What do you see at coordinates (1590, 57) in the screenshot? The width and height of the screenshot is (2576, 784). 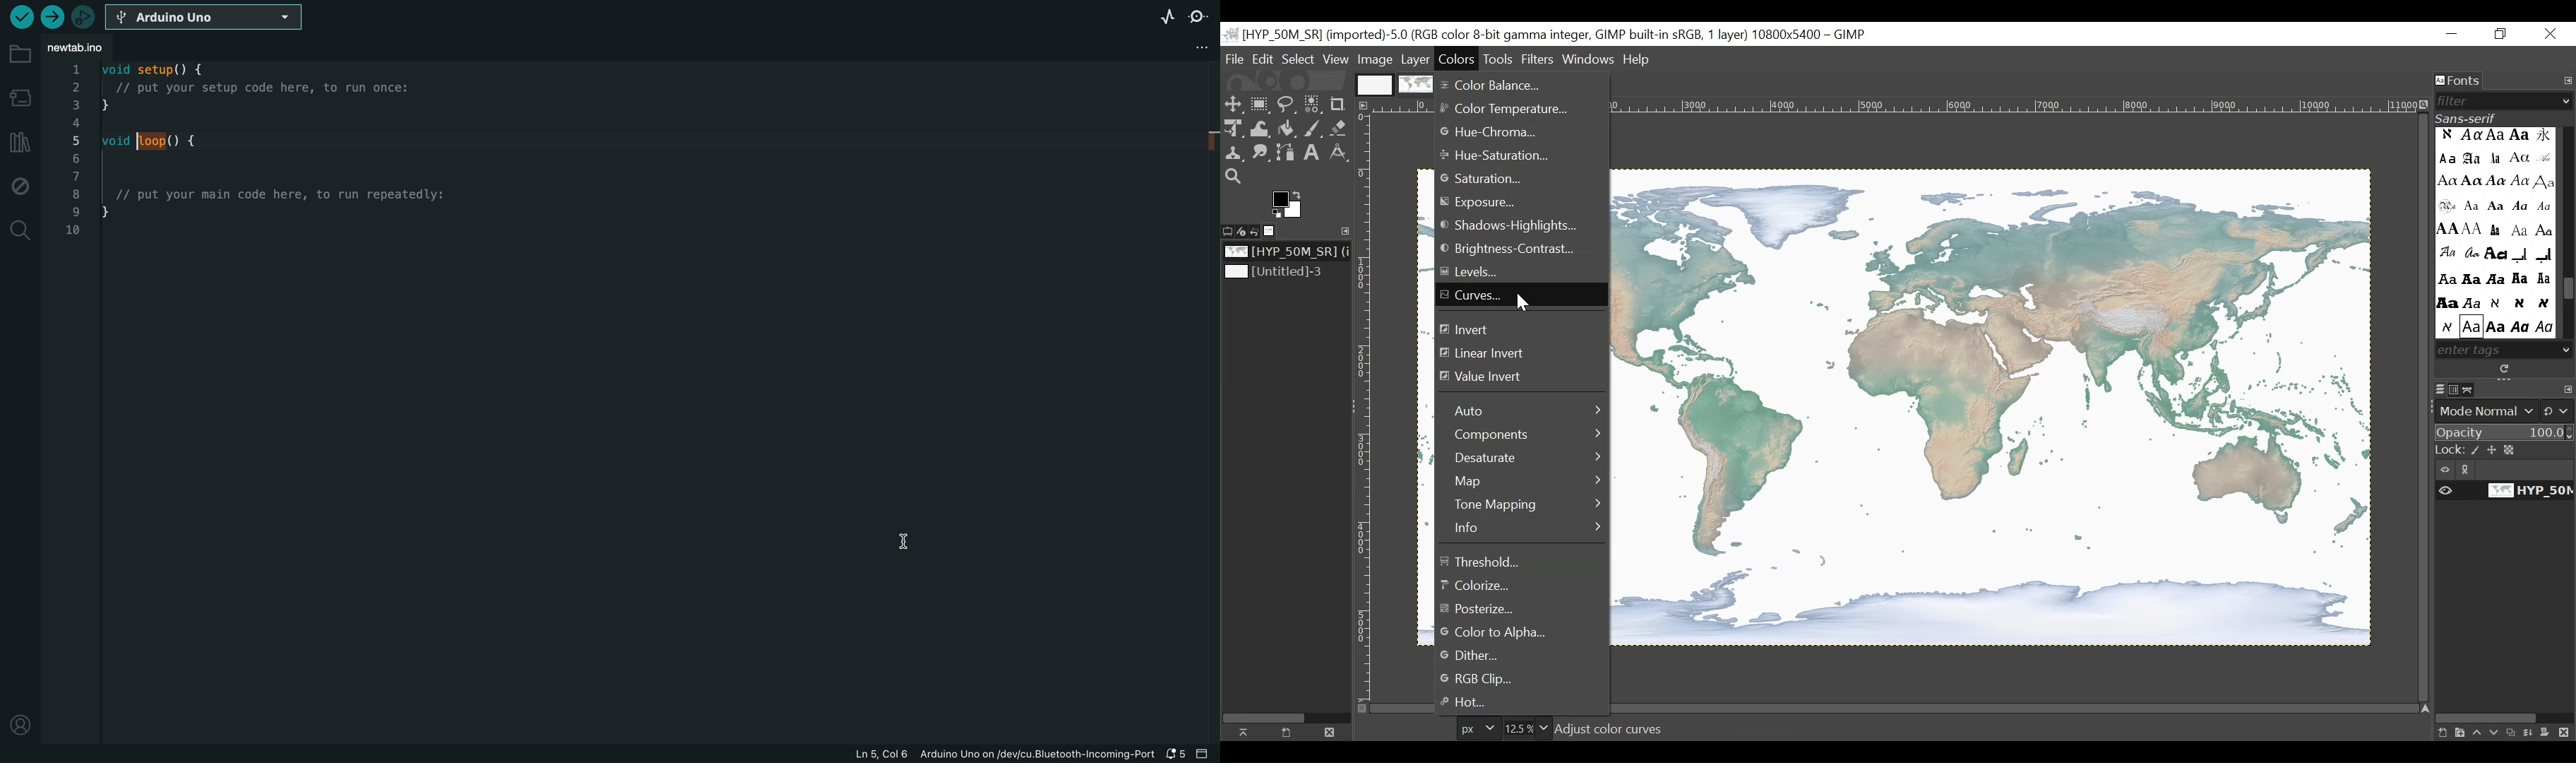 I see `Windows` at bounding box center [1590, 57].